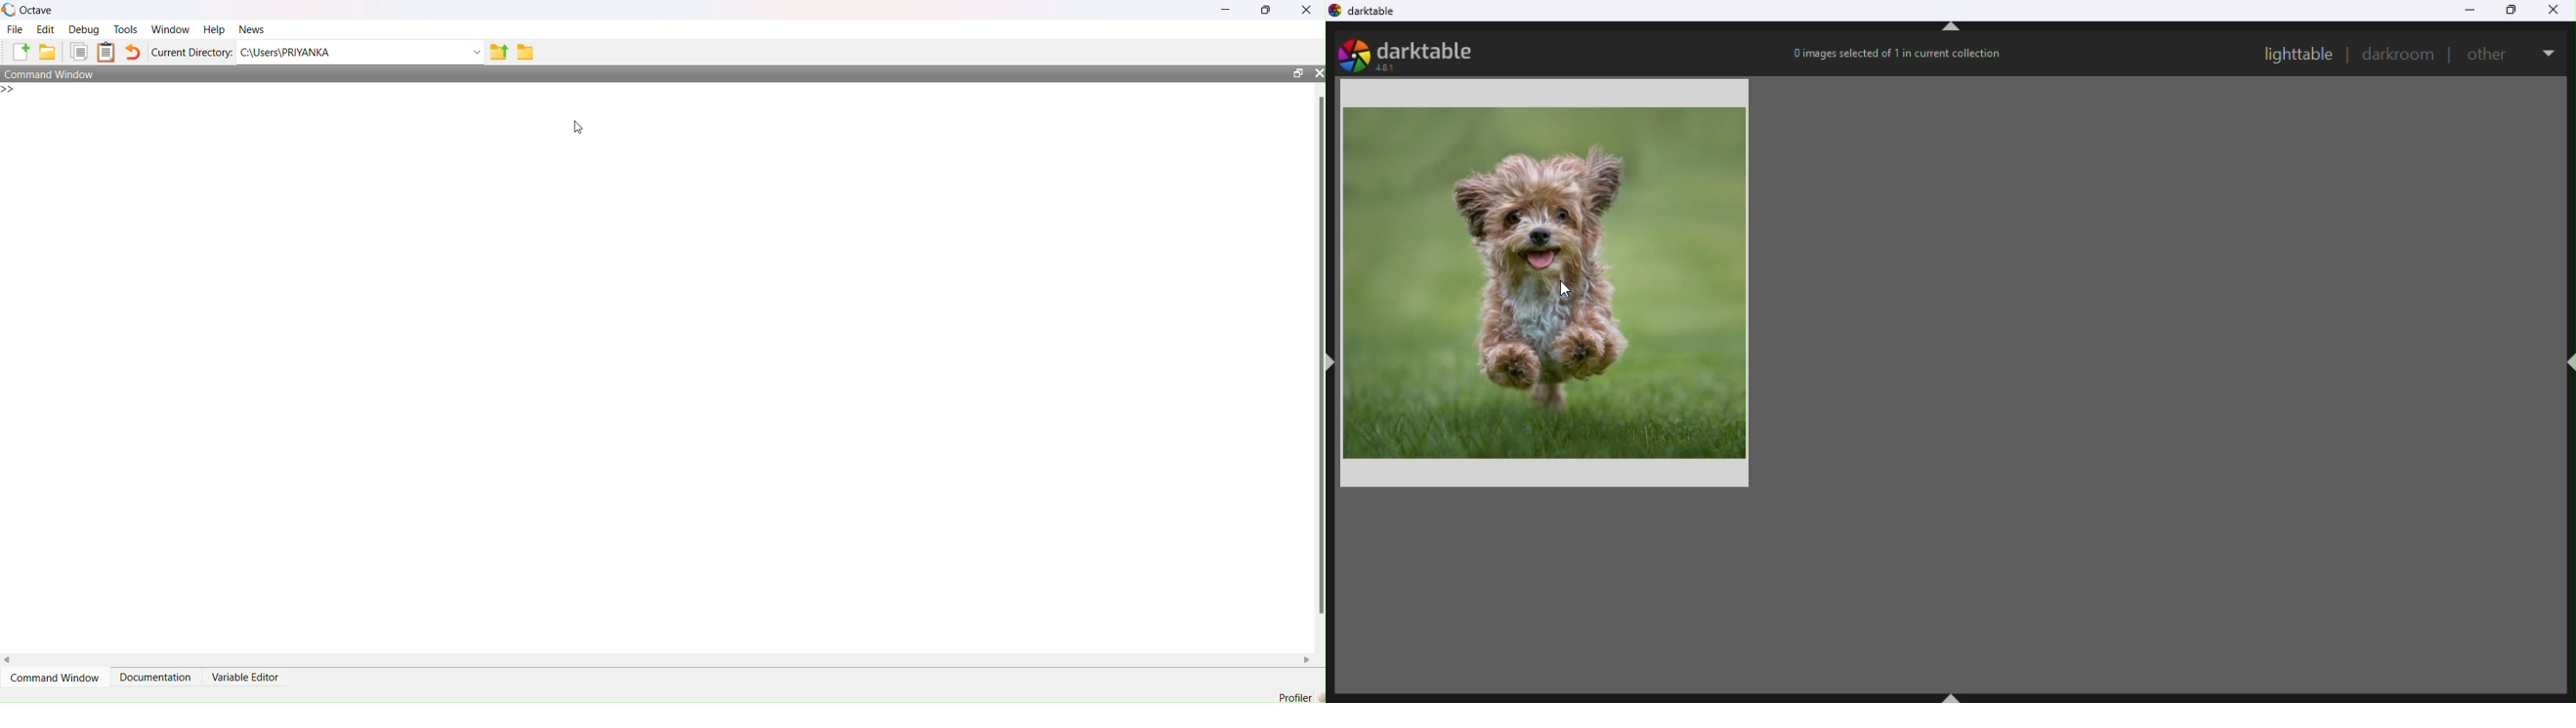 This screenshot has height=728, width=2576. What do you see at coordinates (309, 54) in the screenshot?
I see `C:\Users\PRIYANKA` at bounding box center [309, 54].